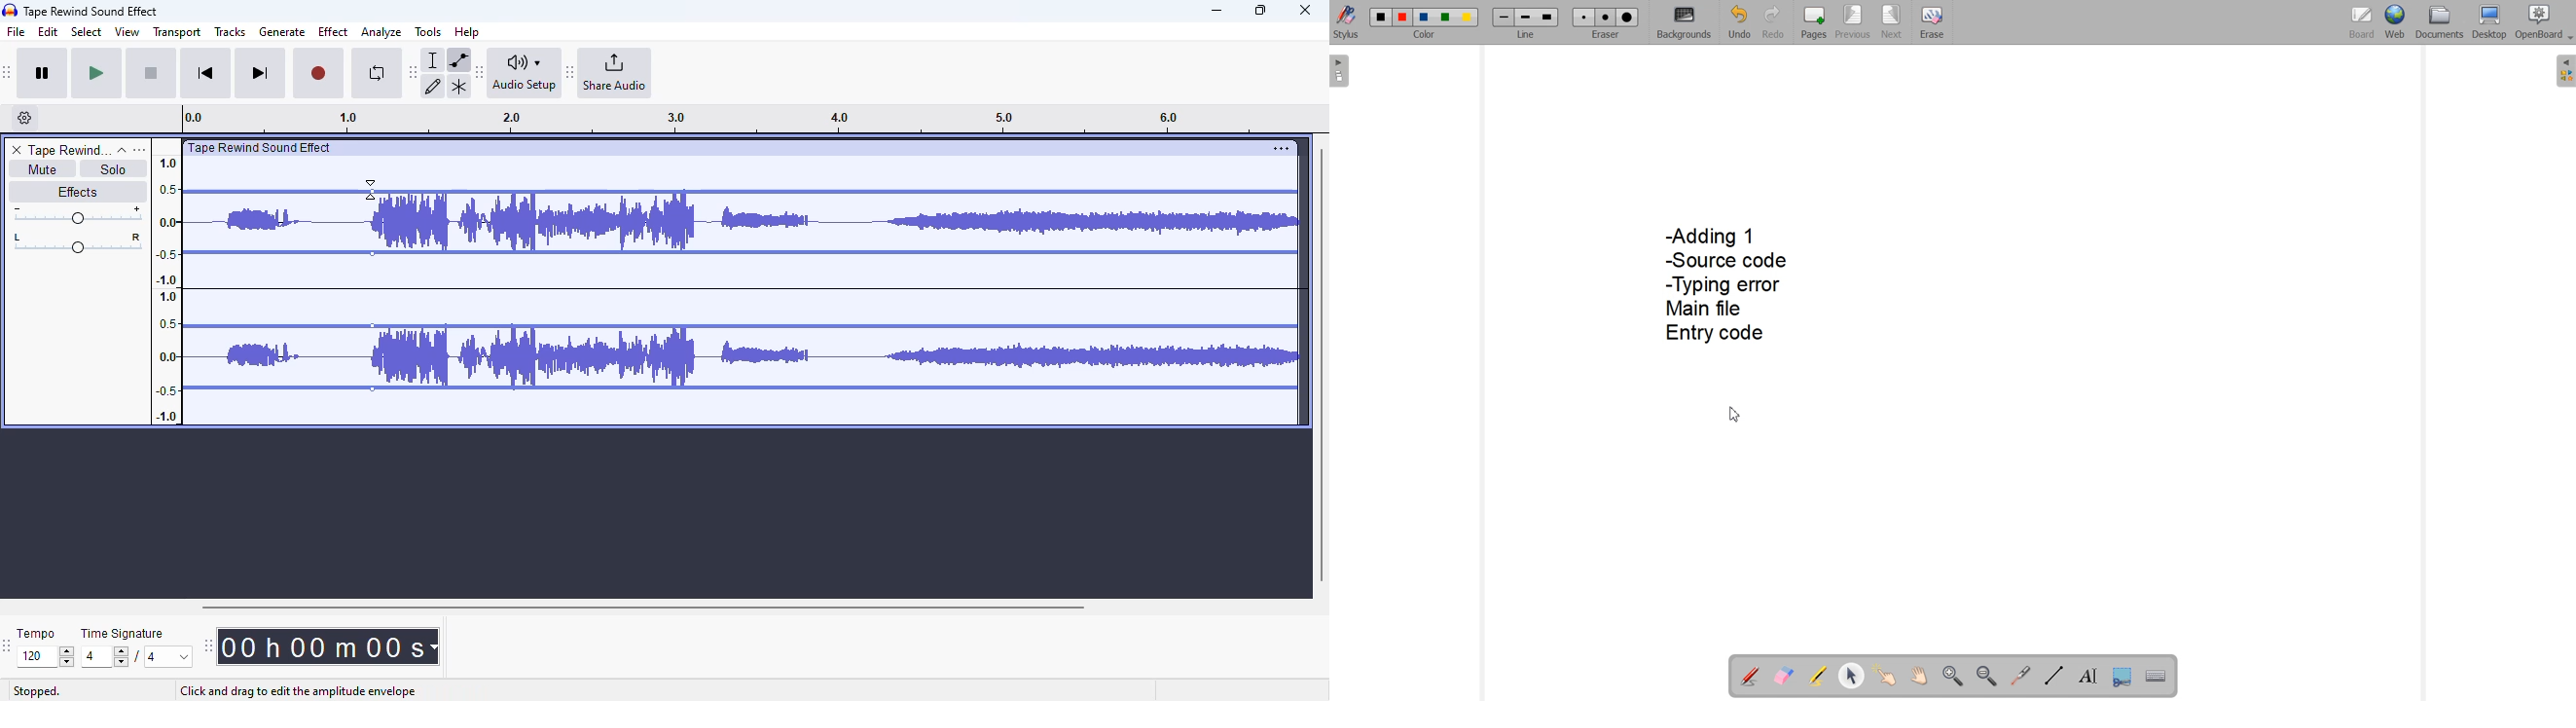 Image resolution: width=2576 pixels, height=728 pixels. I want to click on stop, so click(151, 74).